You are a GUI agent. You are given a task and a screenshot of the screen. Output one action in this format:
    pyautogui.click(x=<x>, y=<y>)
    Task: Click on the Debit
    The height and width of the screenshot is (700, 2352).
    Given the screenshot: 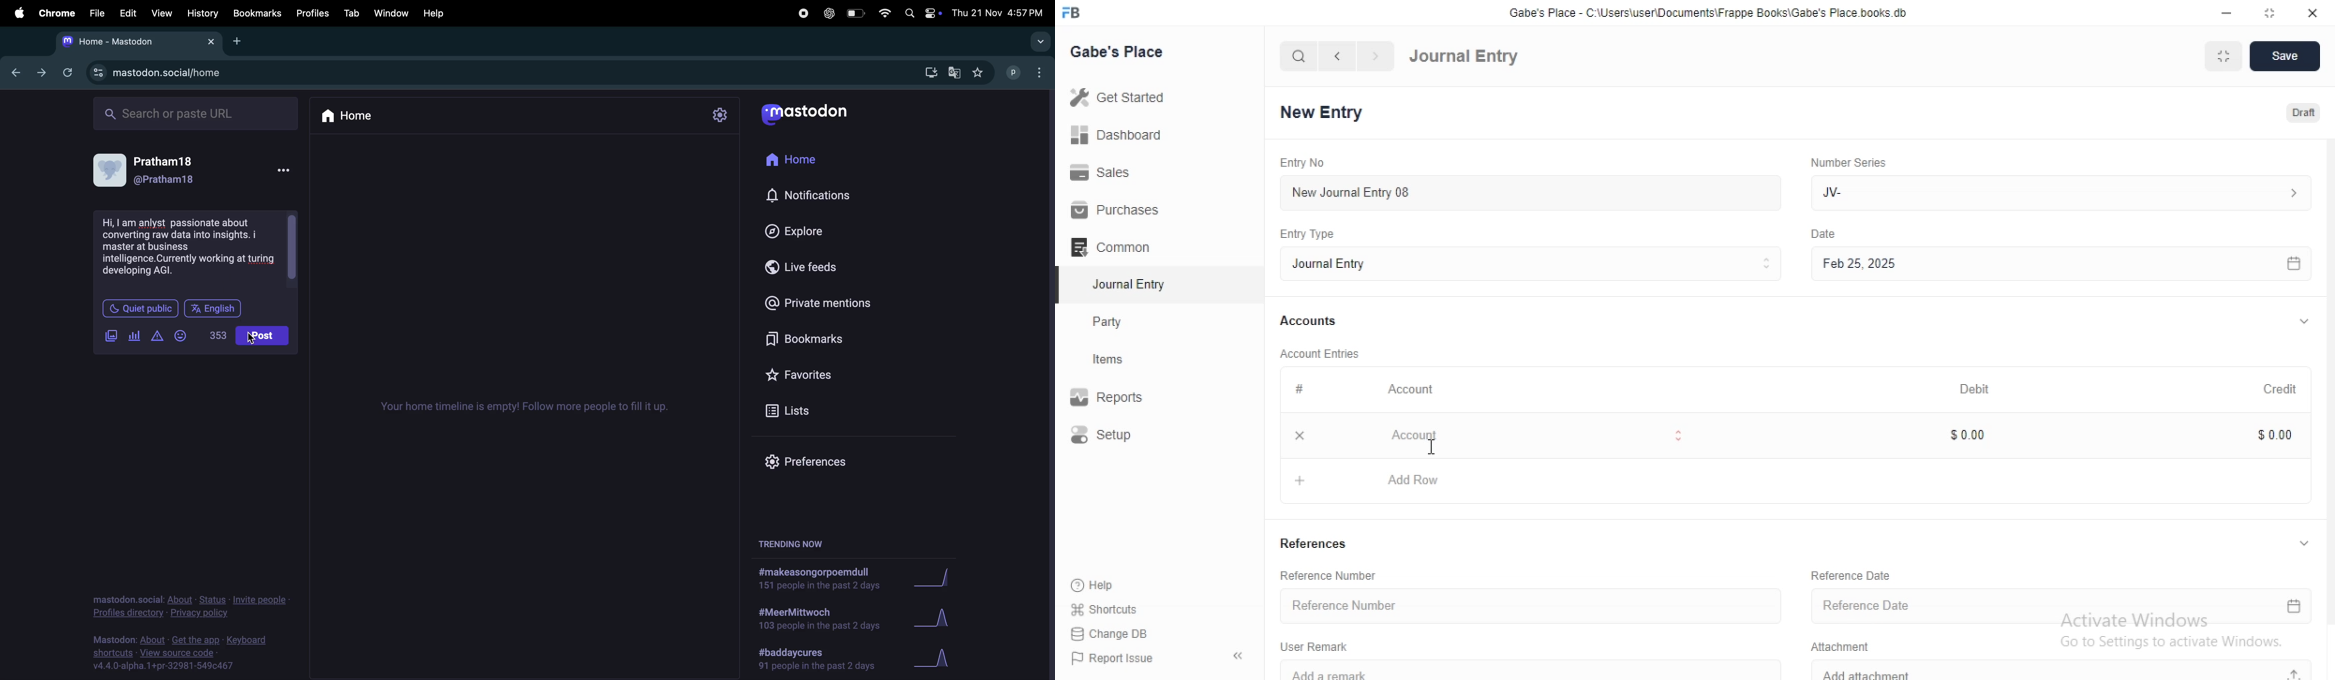 What is the action you would take?
    pyautogui.click(x=1974, y=388)
    